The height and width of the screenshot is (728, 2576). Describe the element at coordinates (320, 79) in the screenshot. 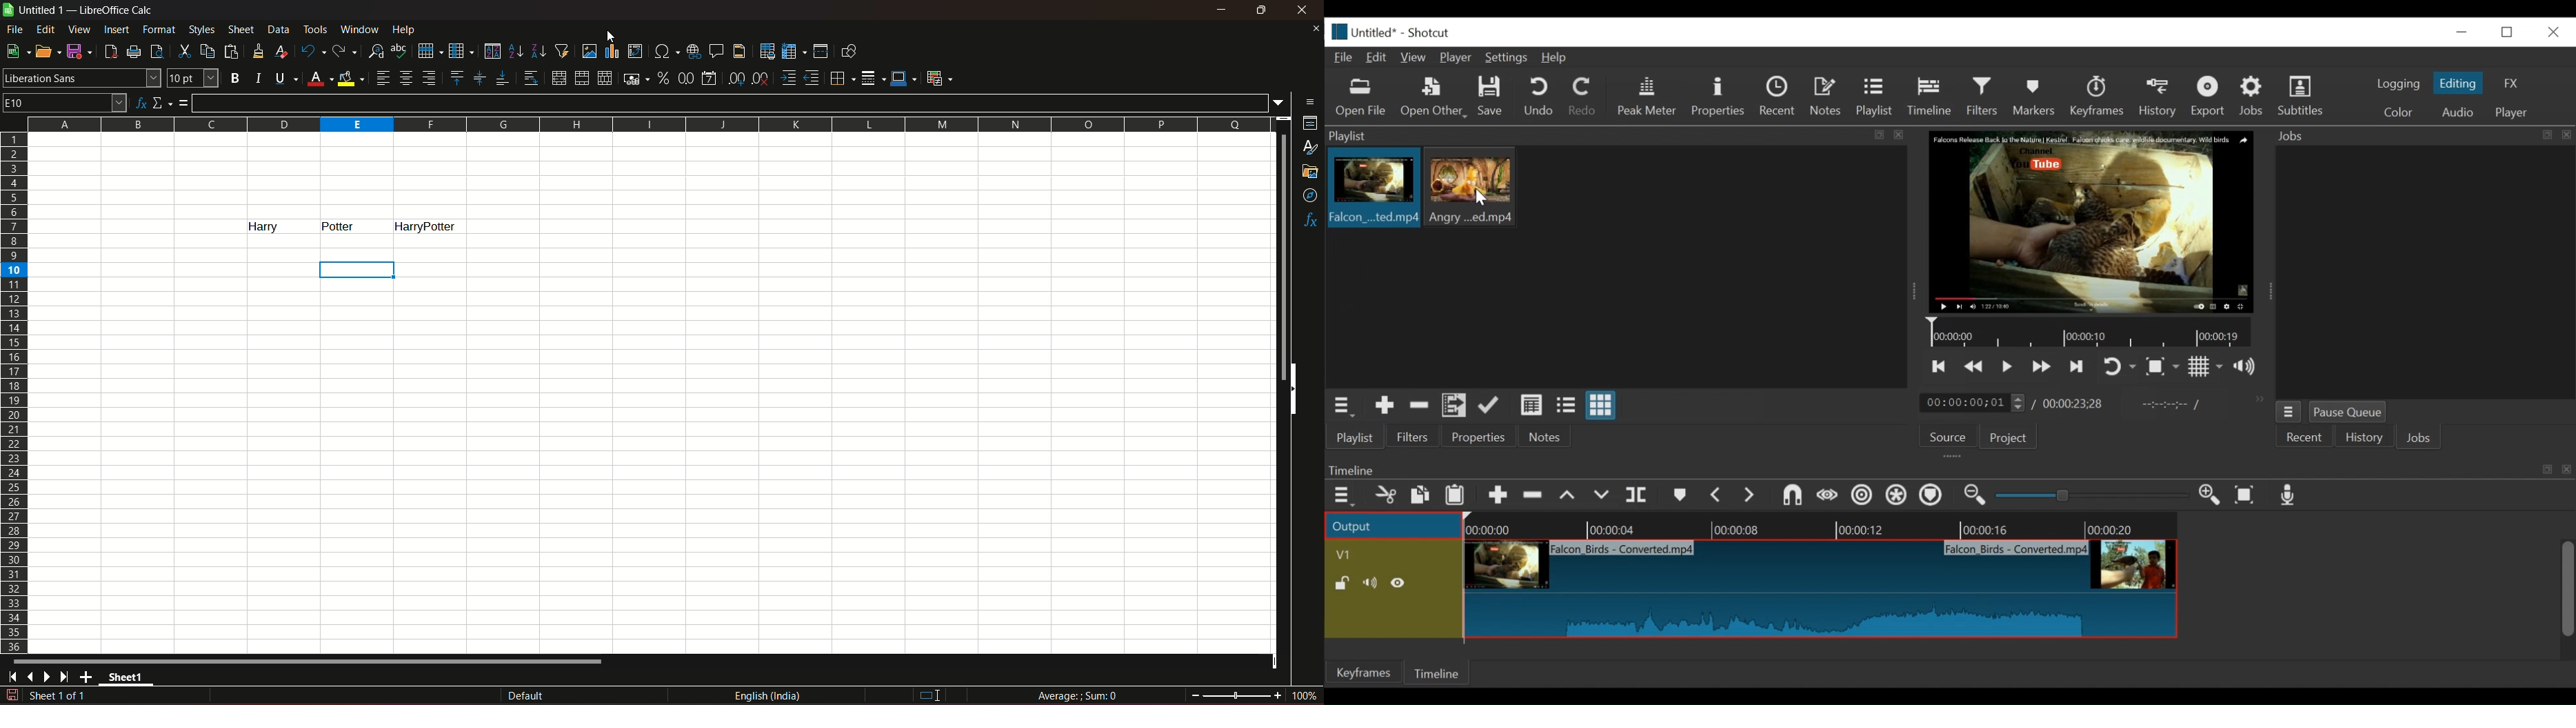

I see `font color` at that location.